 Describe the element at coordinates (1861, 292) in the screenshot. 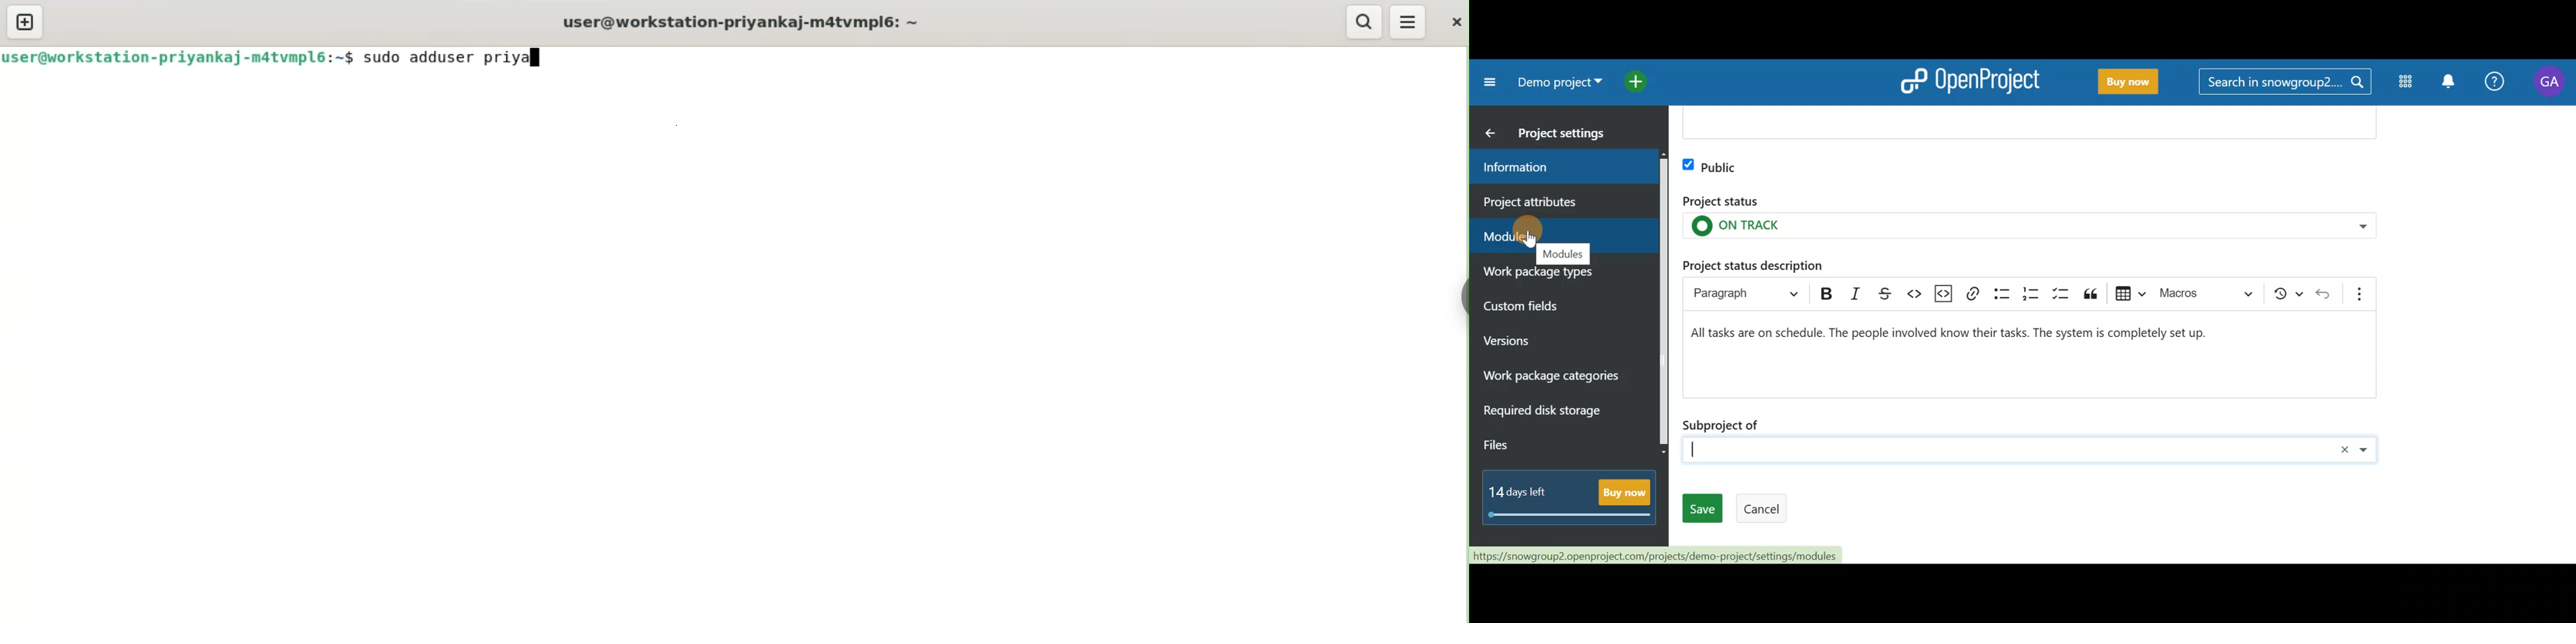

I see `Italic` at that location.